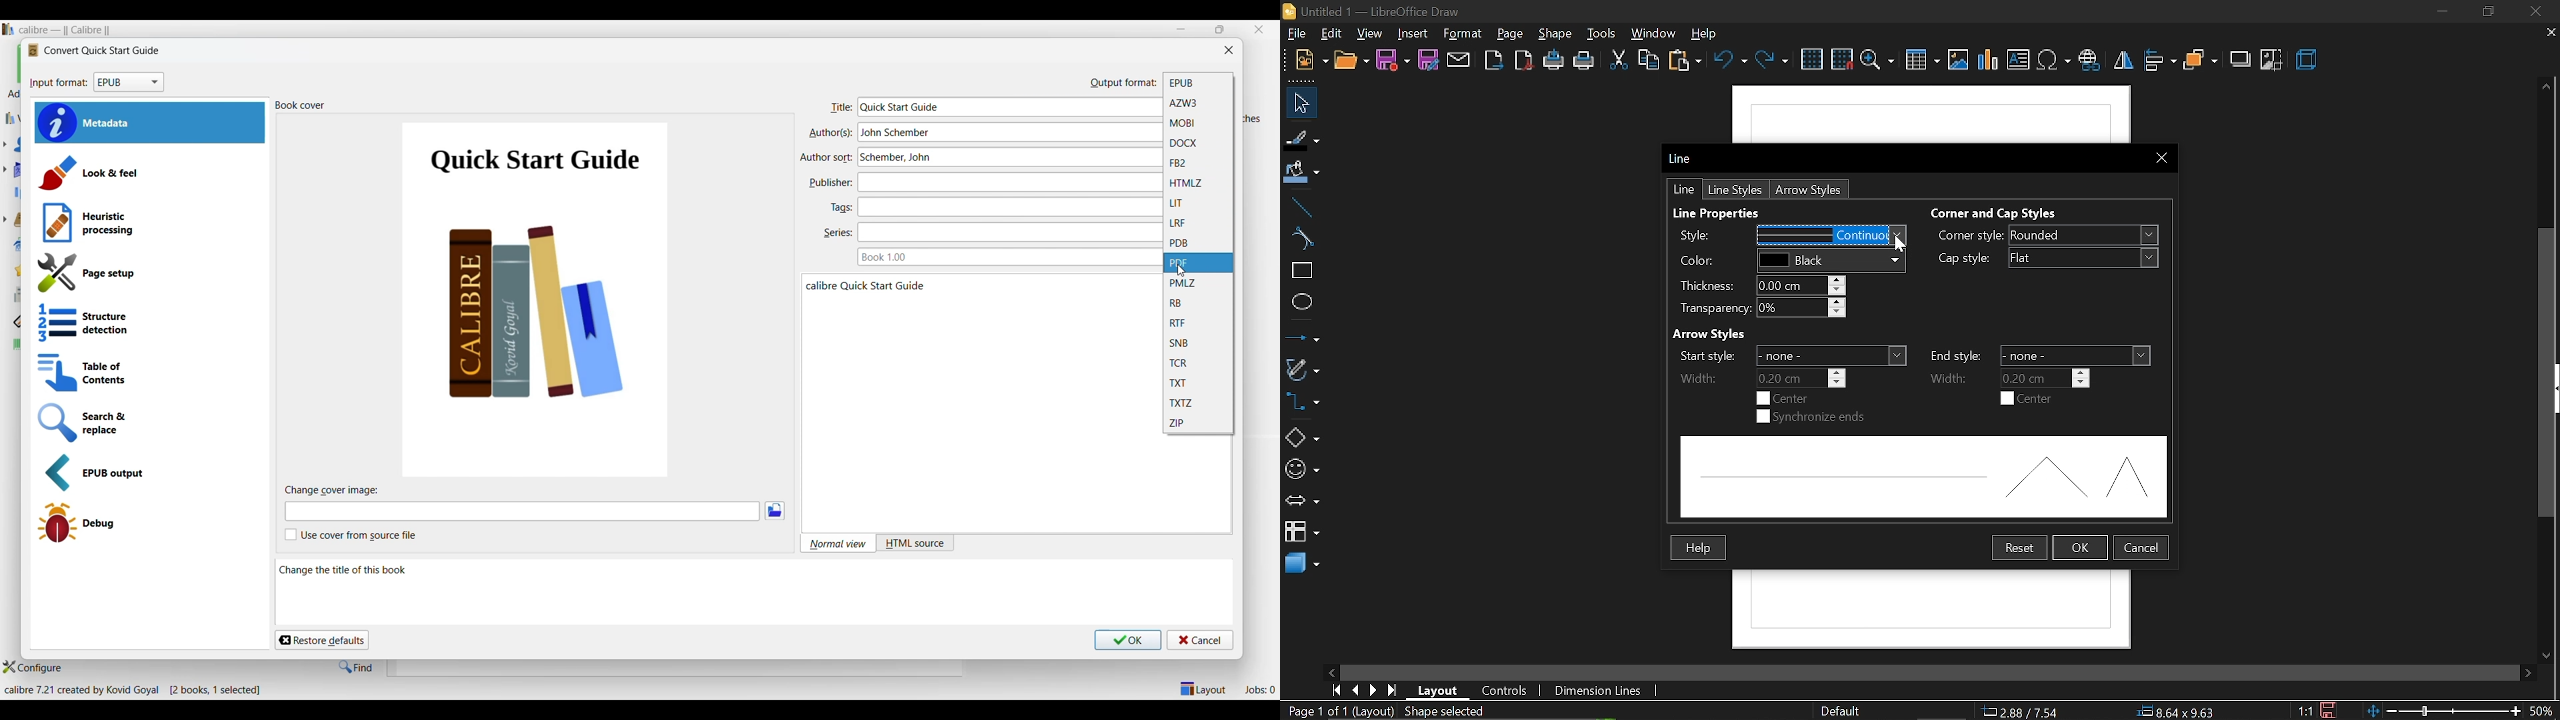 The image size is (2576, 728). What do you see at coordinates (1301, 272) in the screenshot?
I see `rectangle` at bounding box center [1301, 272].